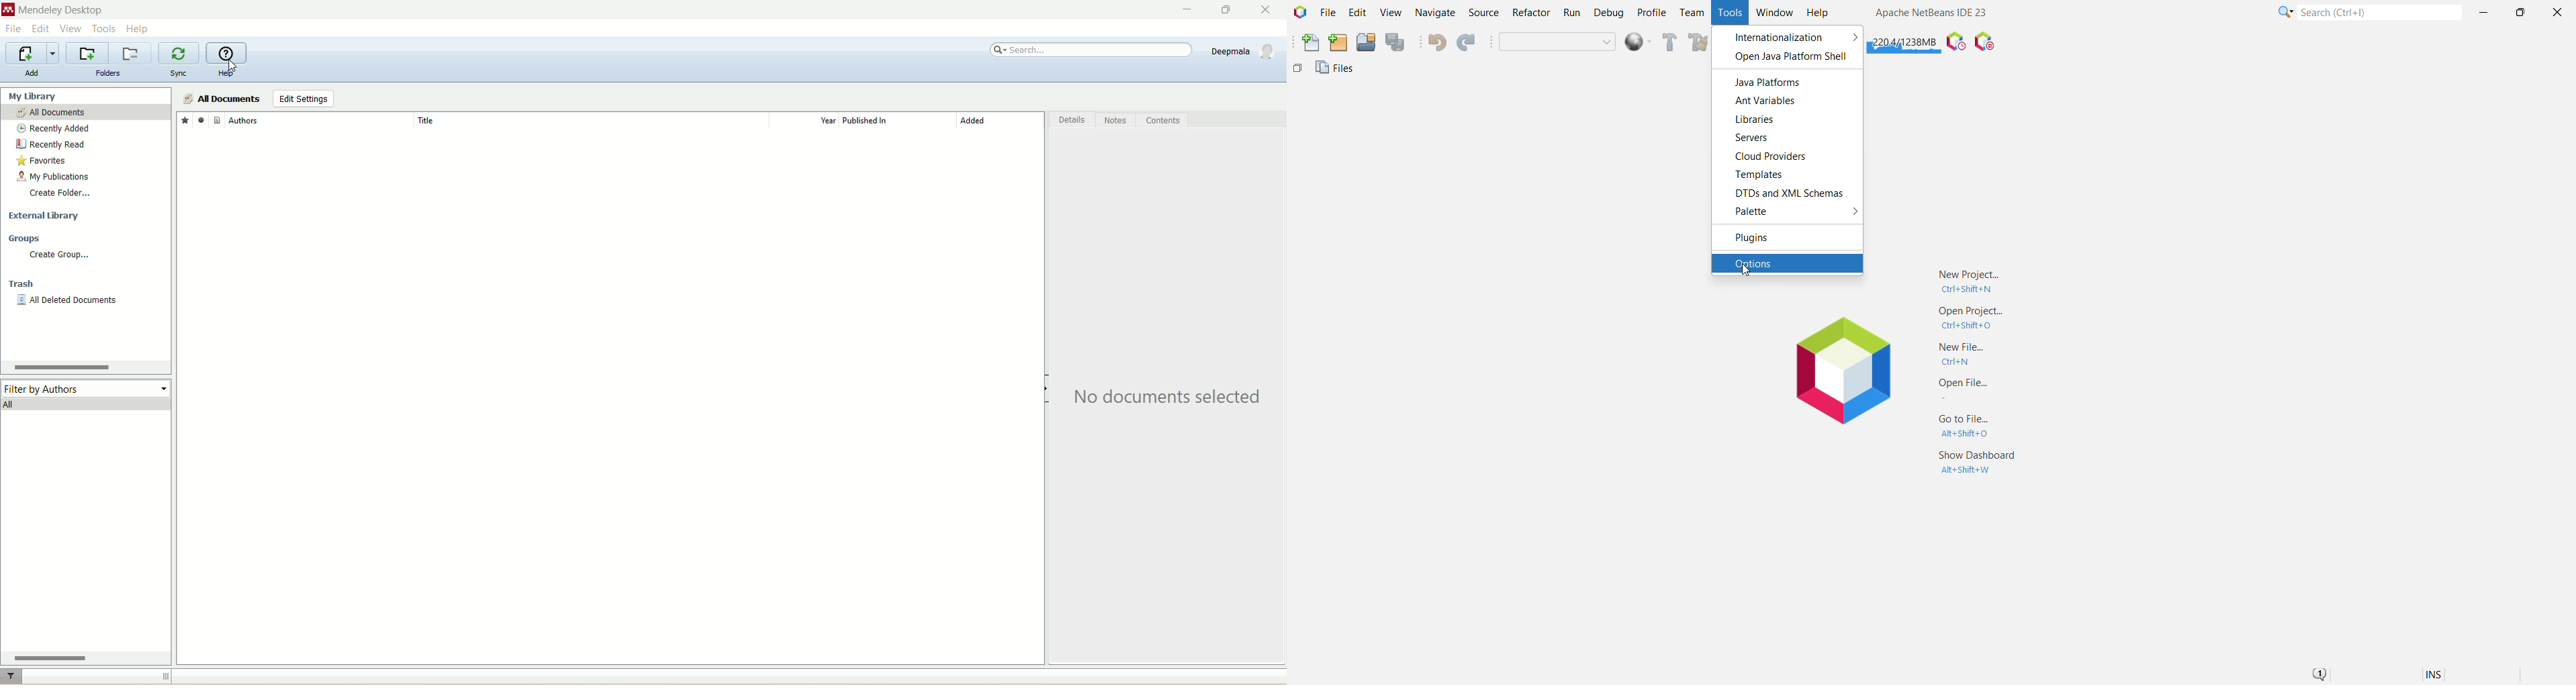  Describe the element at coordinates (129, 53) in the screenshot. I see `remove current folder` at that location.